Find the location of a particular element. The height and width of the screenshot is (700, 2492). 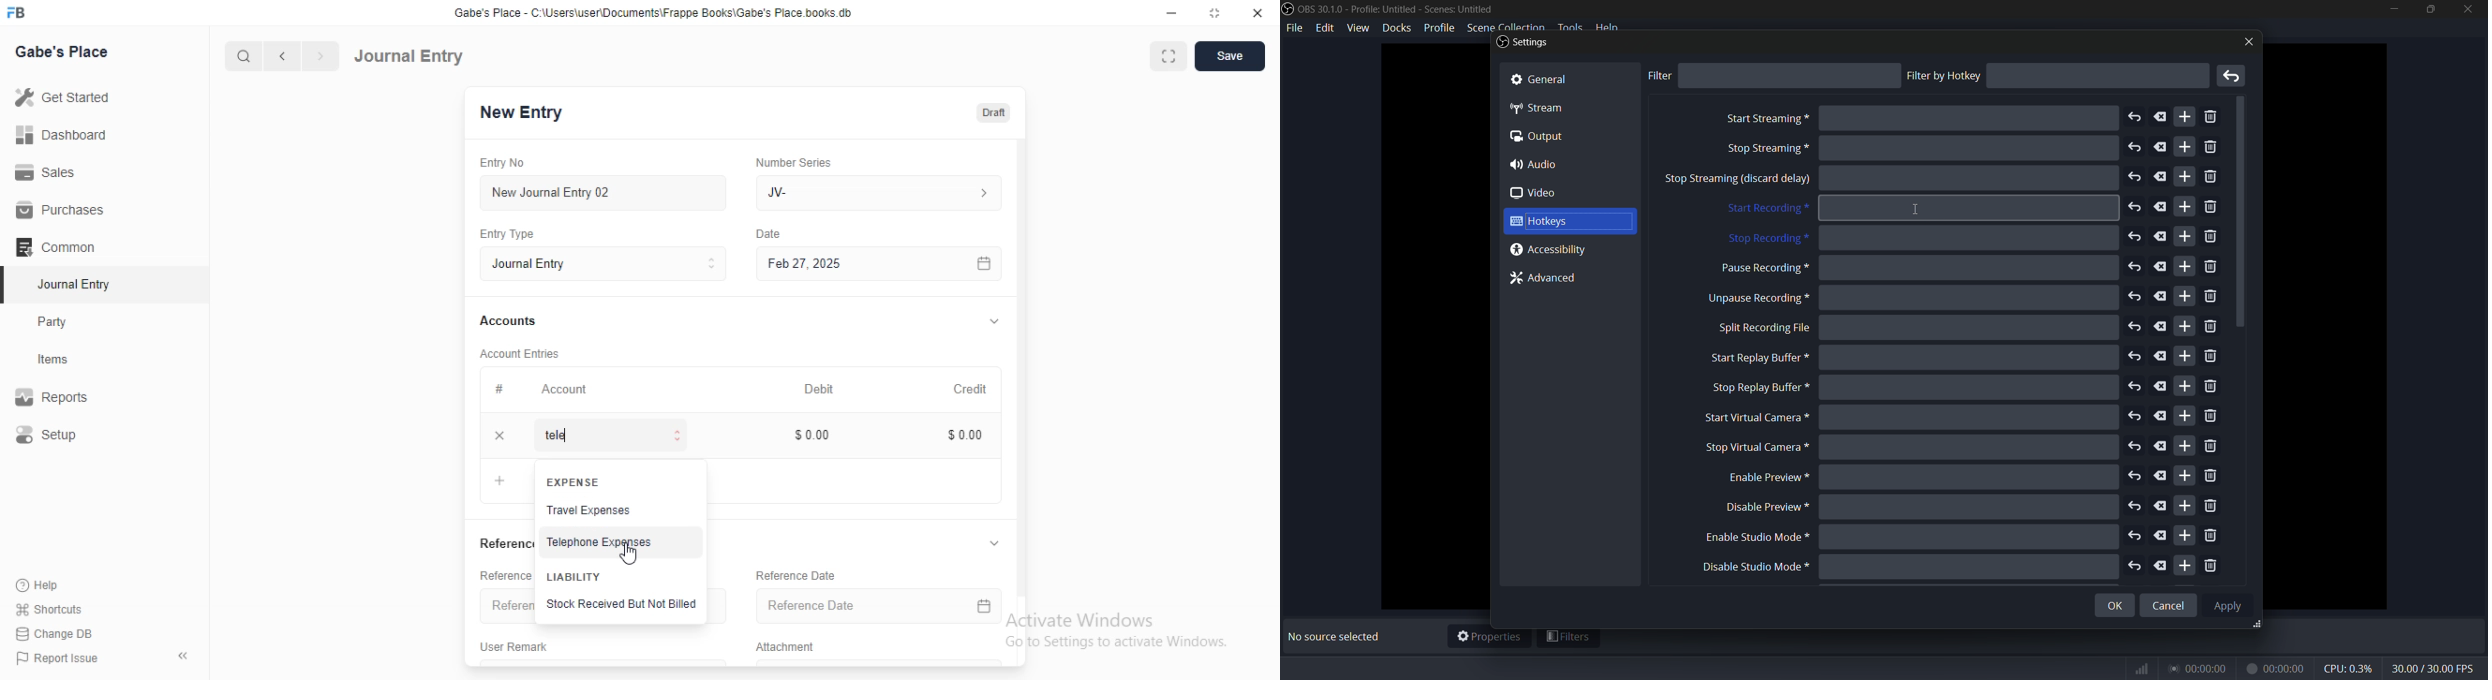

‘User Remark is located at coordinates (515, 645).